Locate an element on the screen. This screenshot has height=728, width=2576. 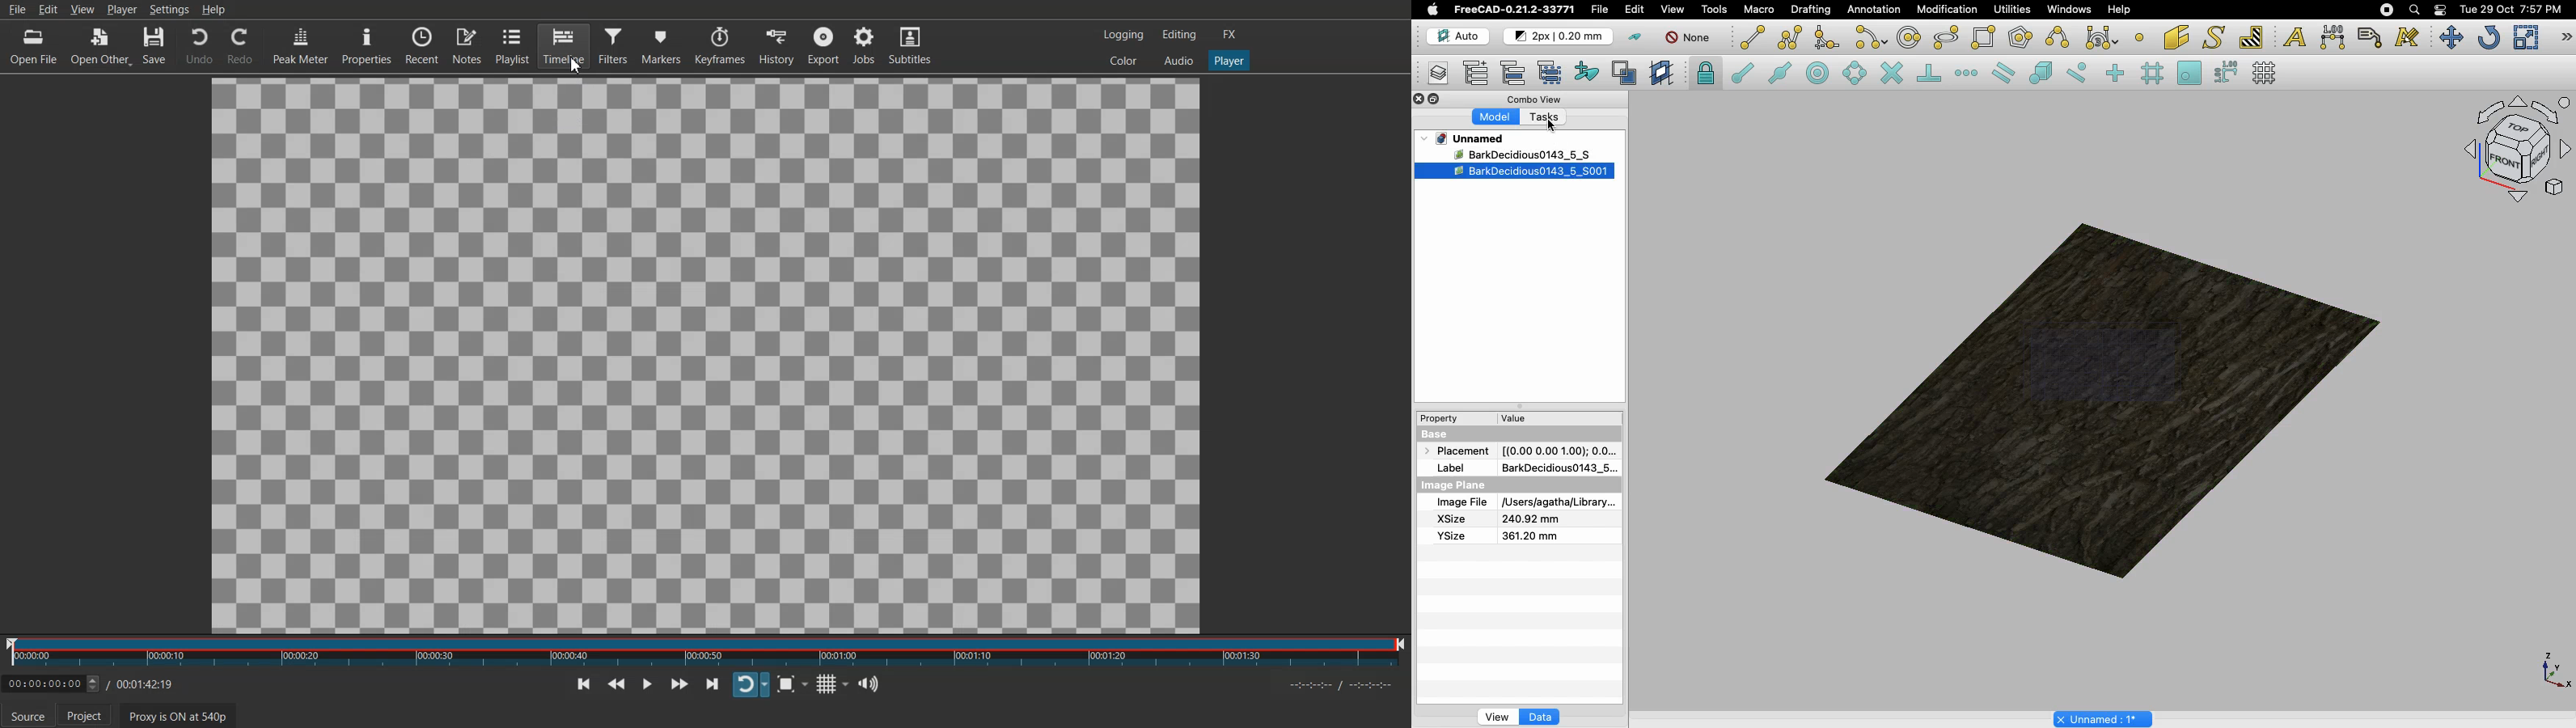
duplicate object is located at coordinates (1514, 171).